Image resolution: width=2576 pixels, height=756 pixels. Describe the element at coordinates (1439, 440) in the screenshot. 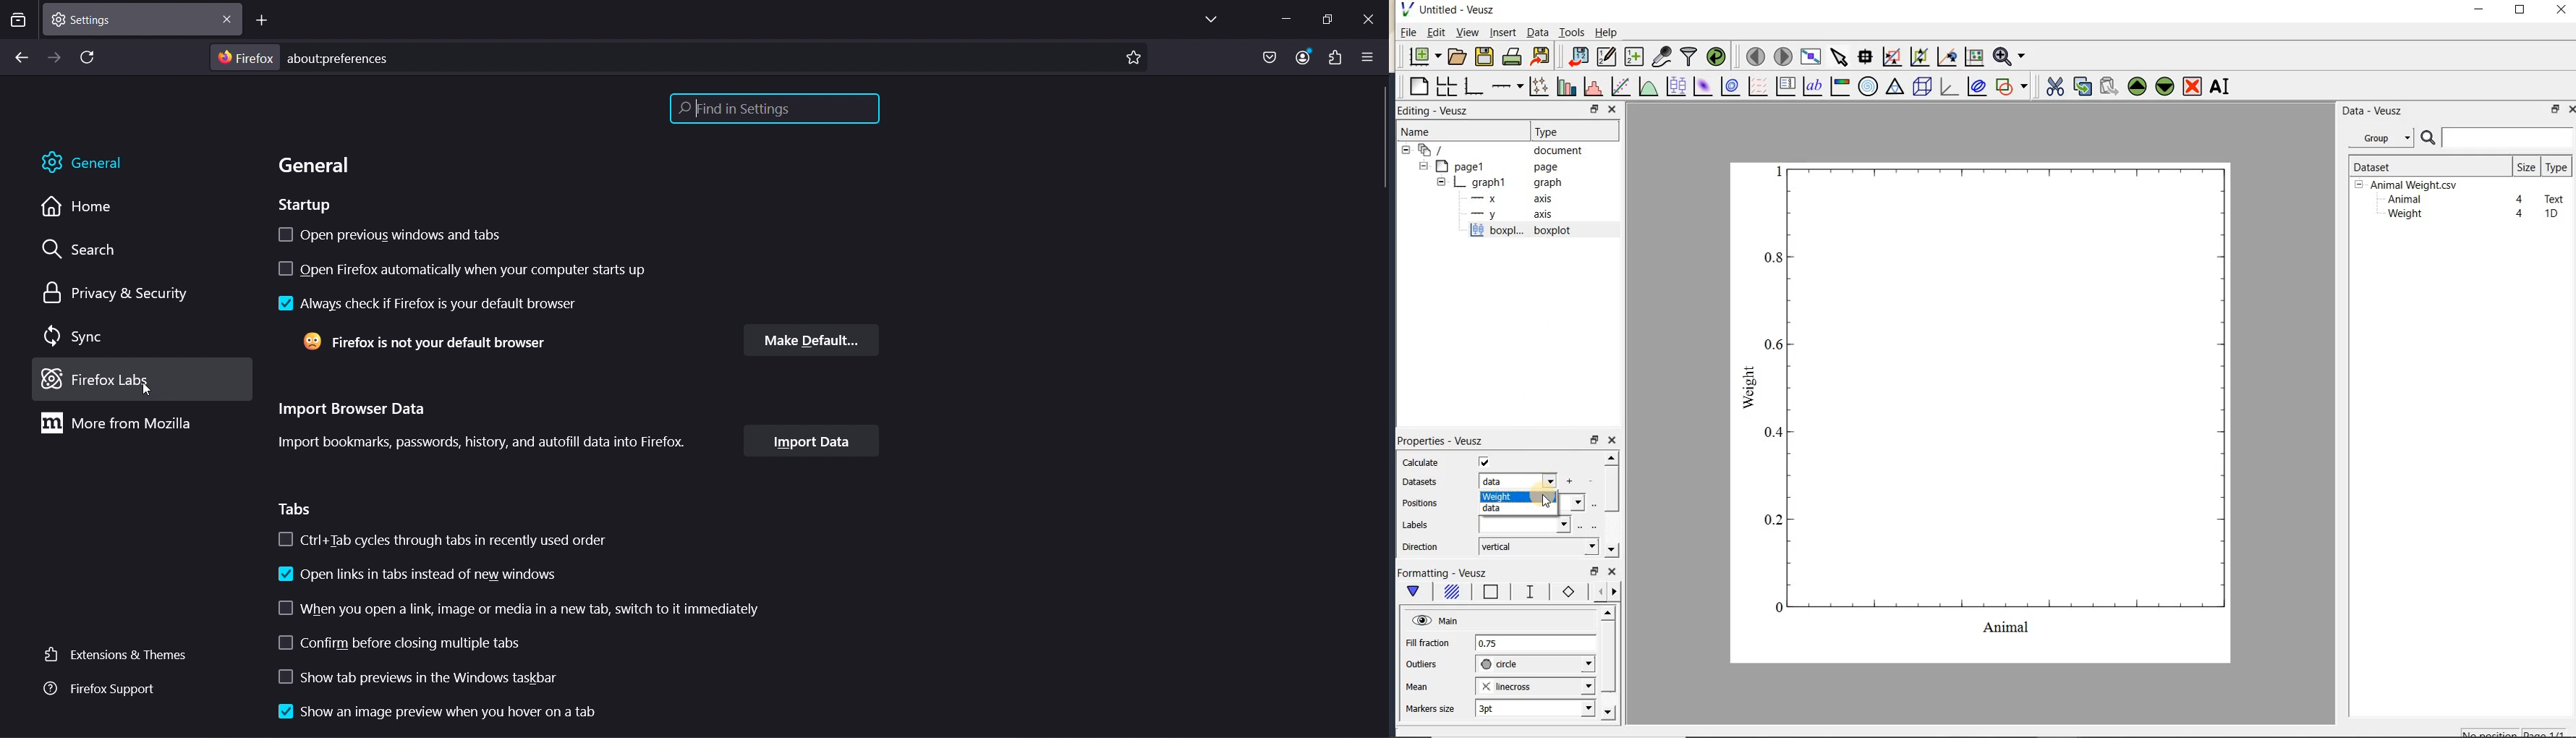

I see `Properties - Veusz` at that location.